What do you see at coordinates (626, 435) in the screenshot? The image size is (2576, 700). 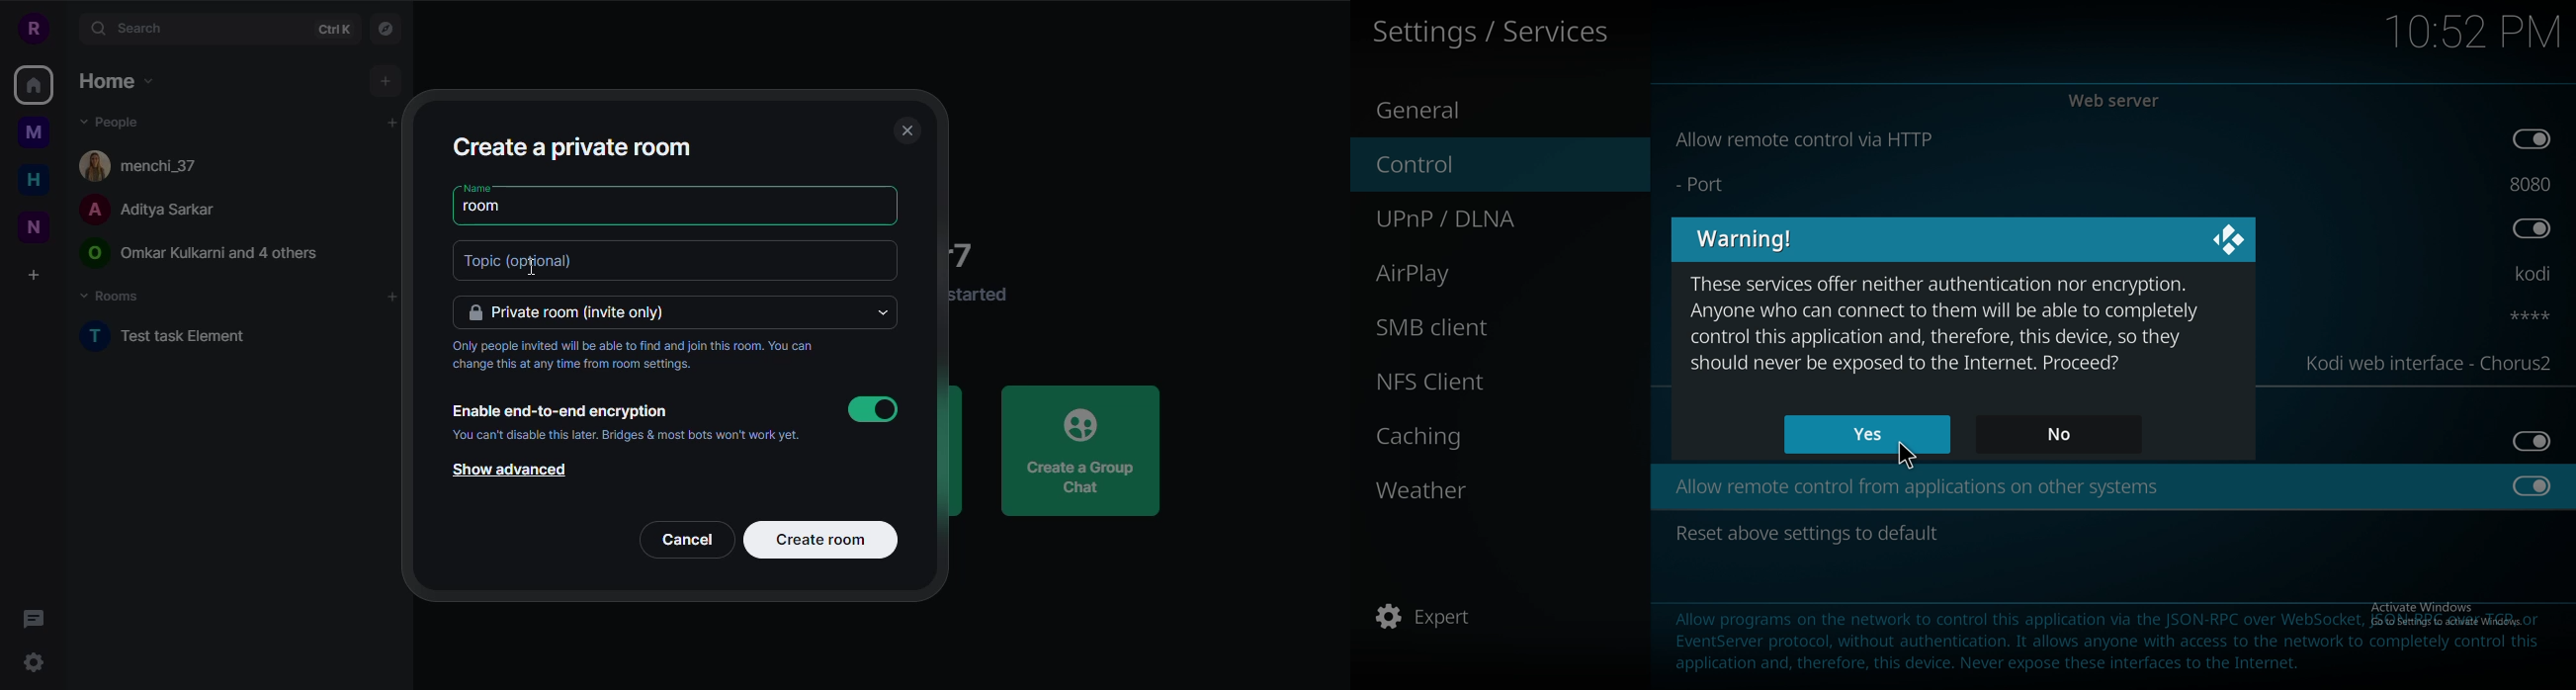 I see `info` at bounding box center [626, 435].